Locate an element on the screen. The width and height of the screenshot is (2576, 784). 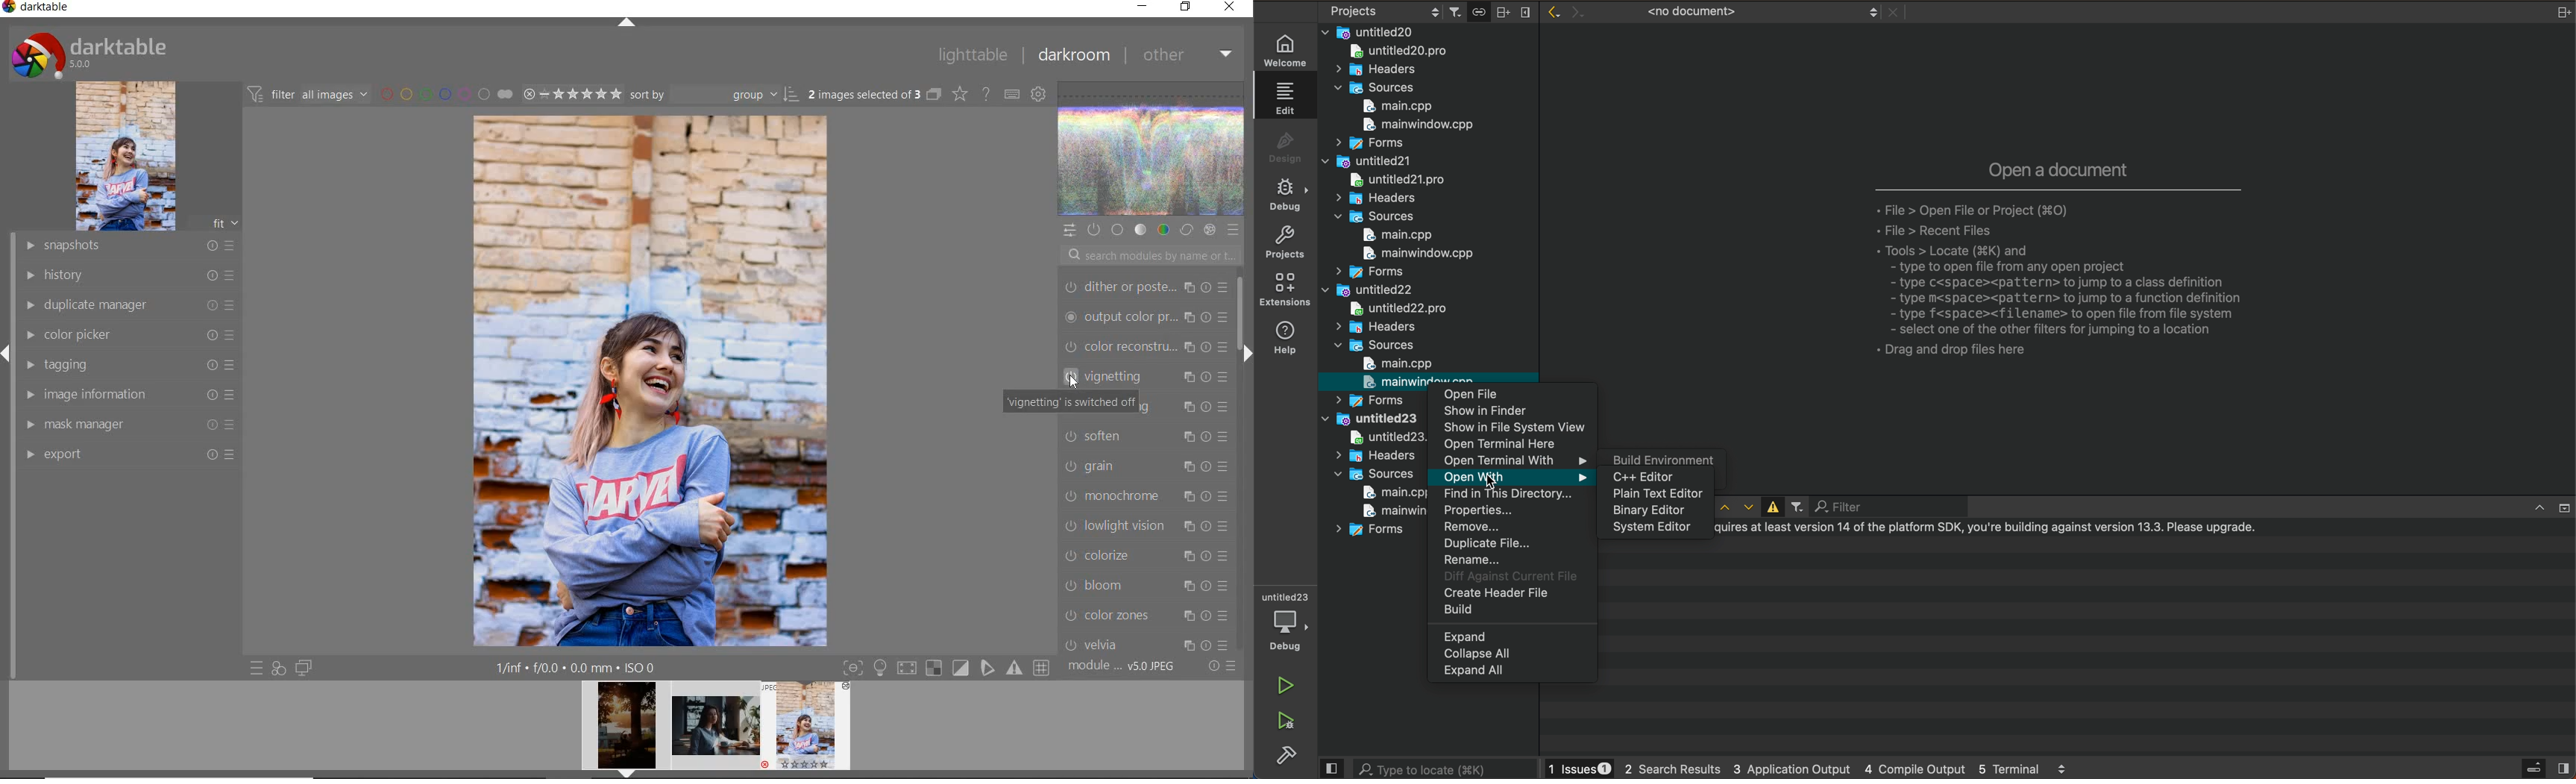
sources is located at coordinates (1372, 217).